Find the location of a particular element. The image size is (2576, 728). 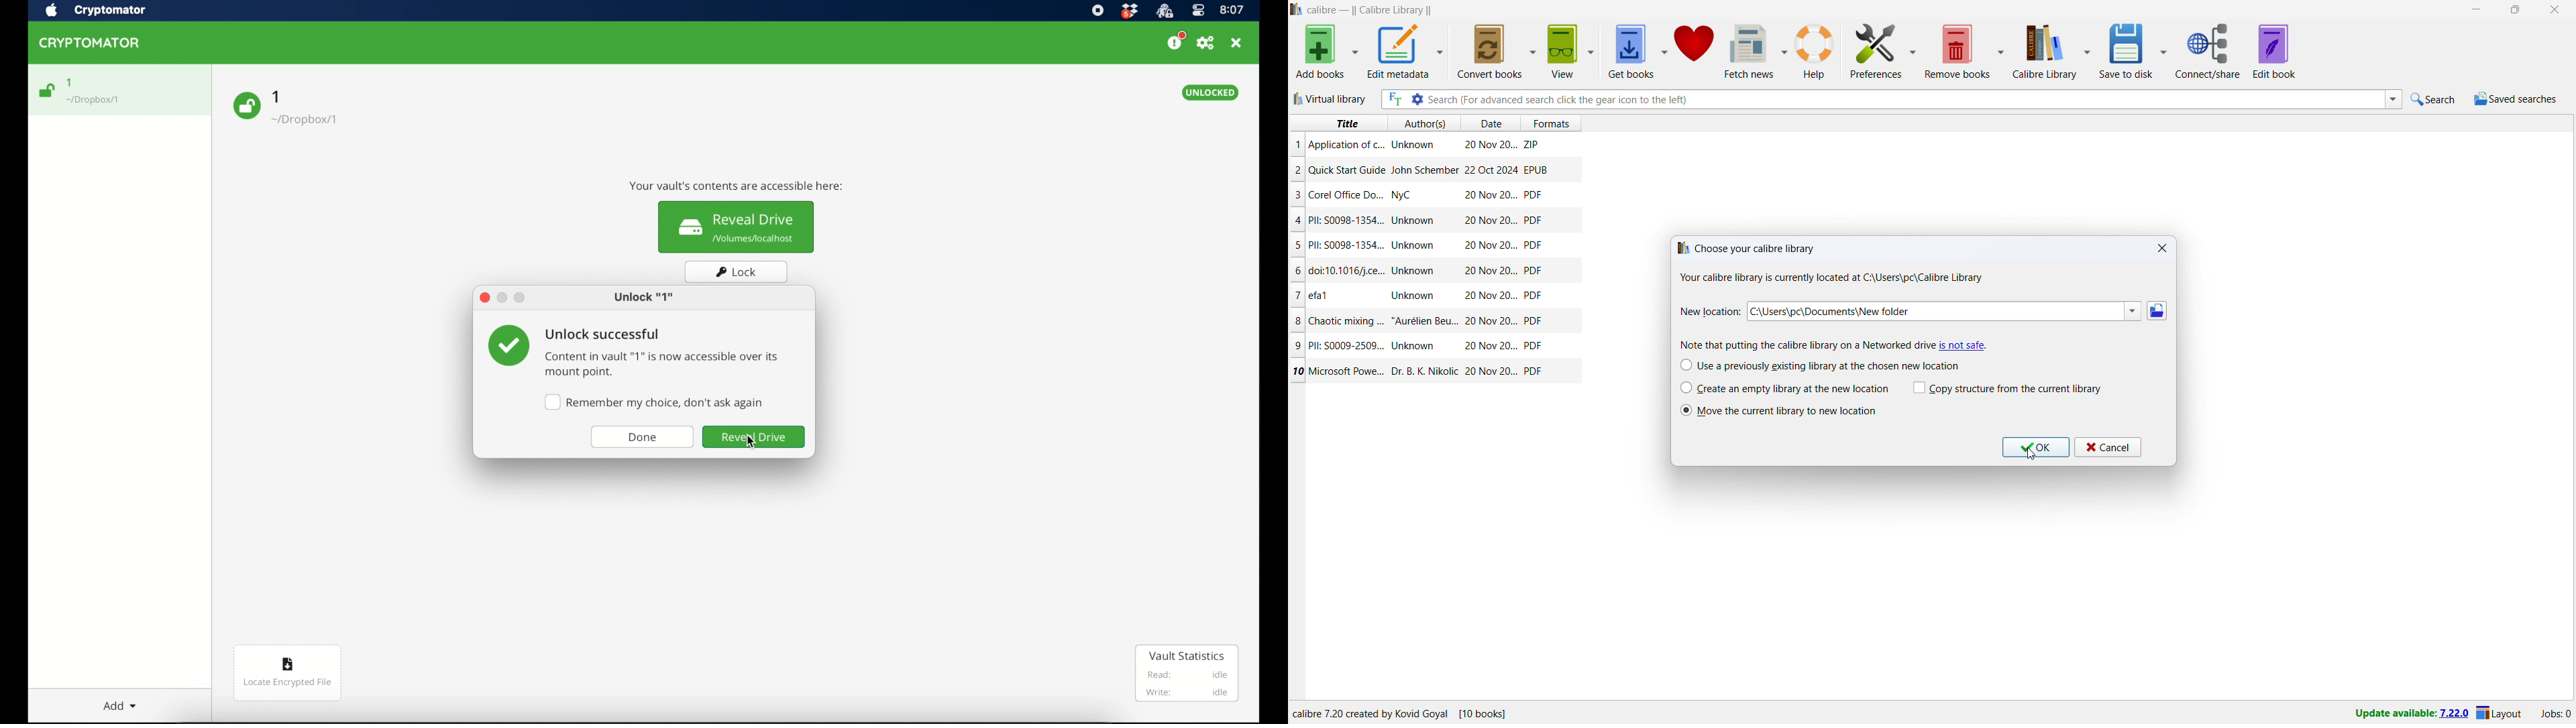

create an empty library at the new location is located at coordinates (1784, 387).